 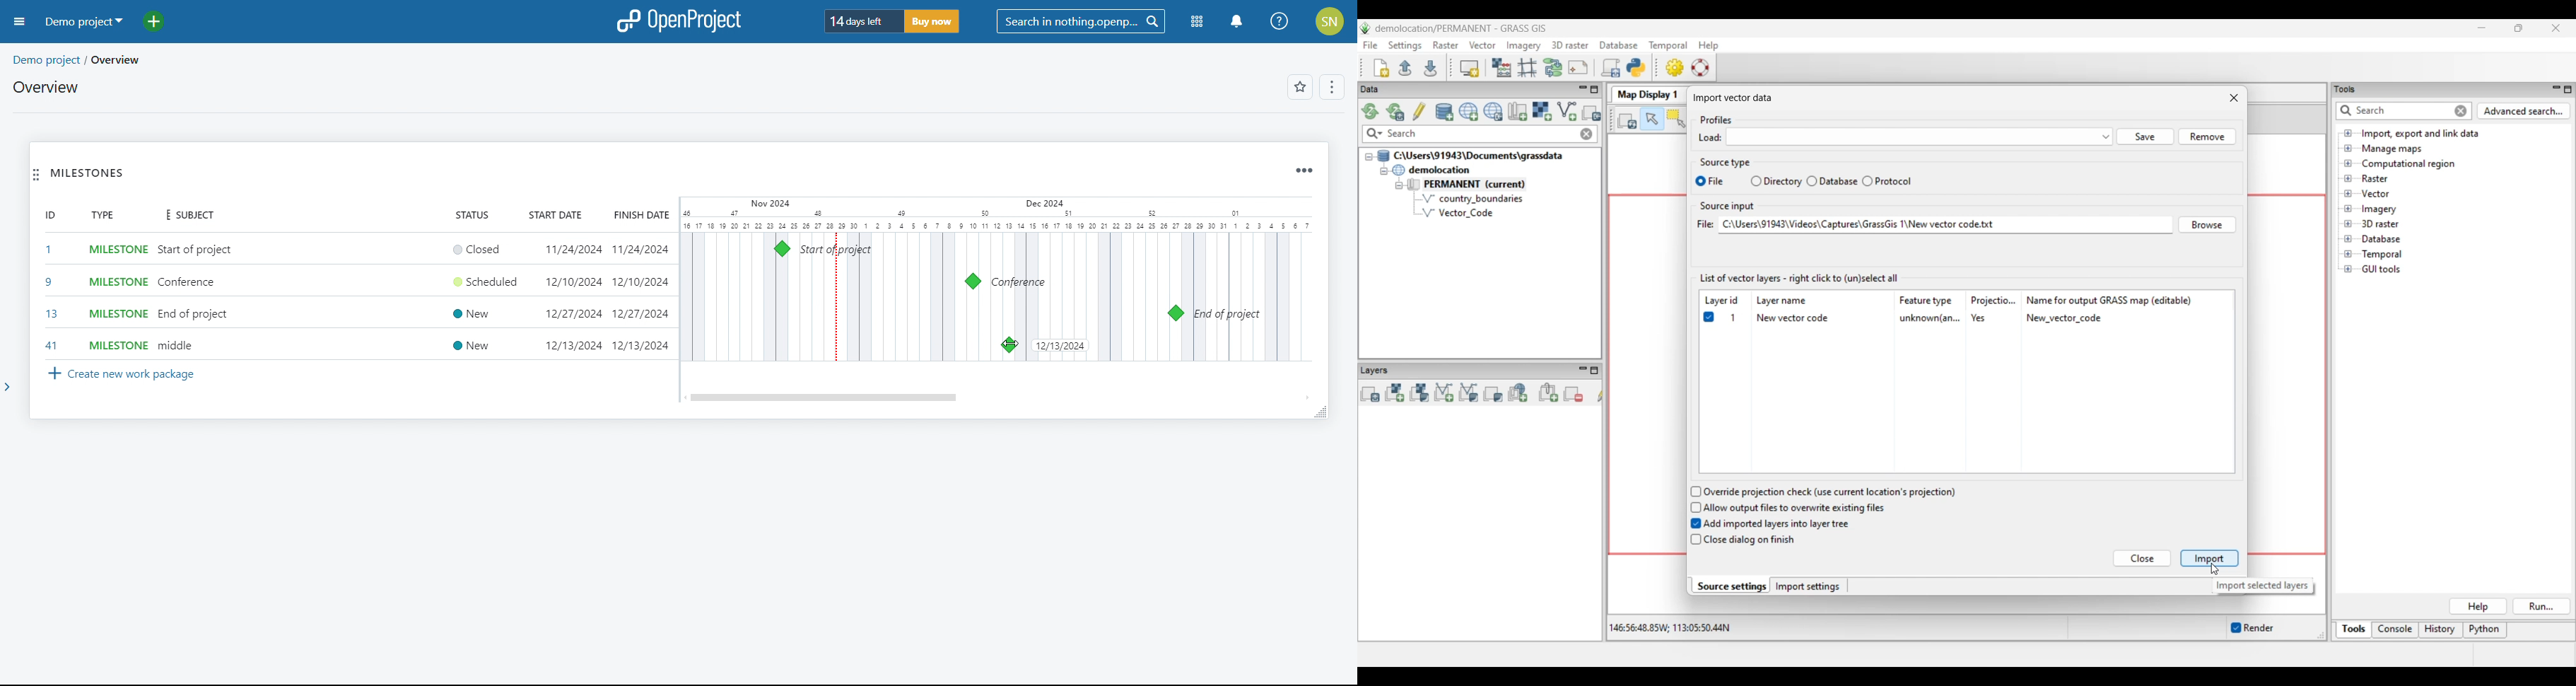 I want to click on days left of trial, so click(x=862, y=21).